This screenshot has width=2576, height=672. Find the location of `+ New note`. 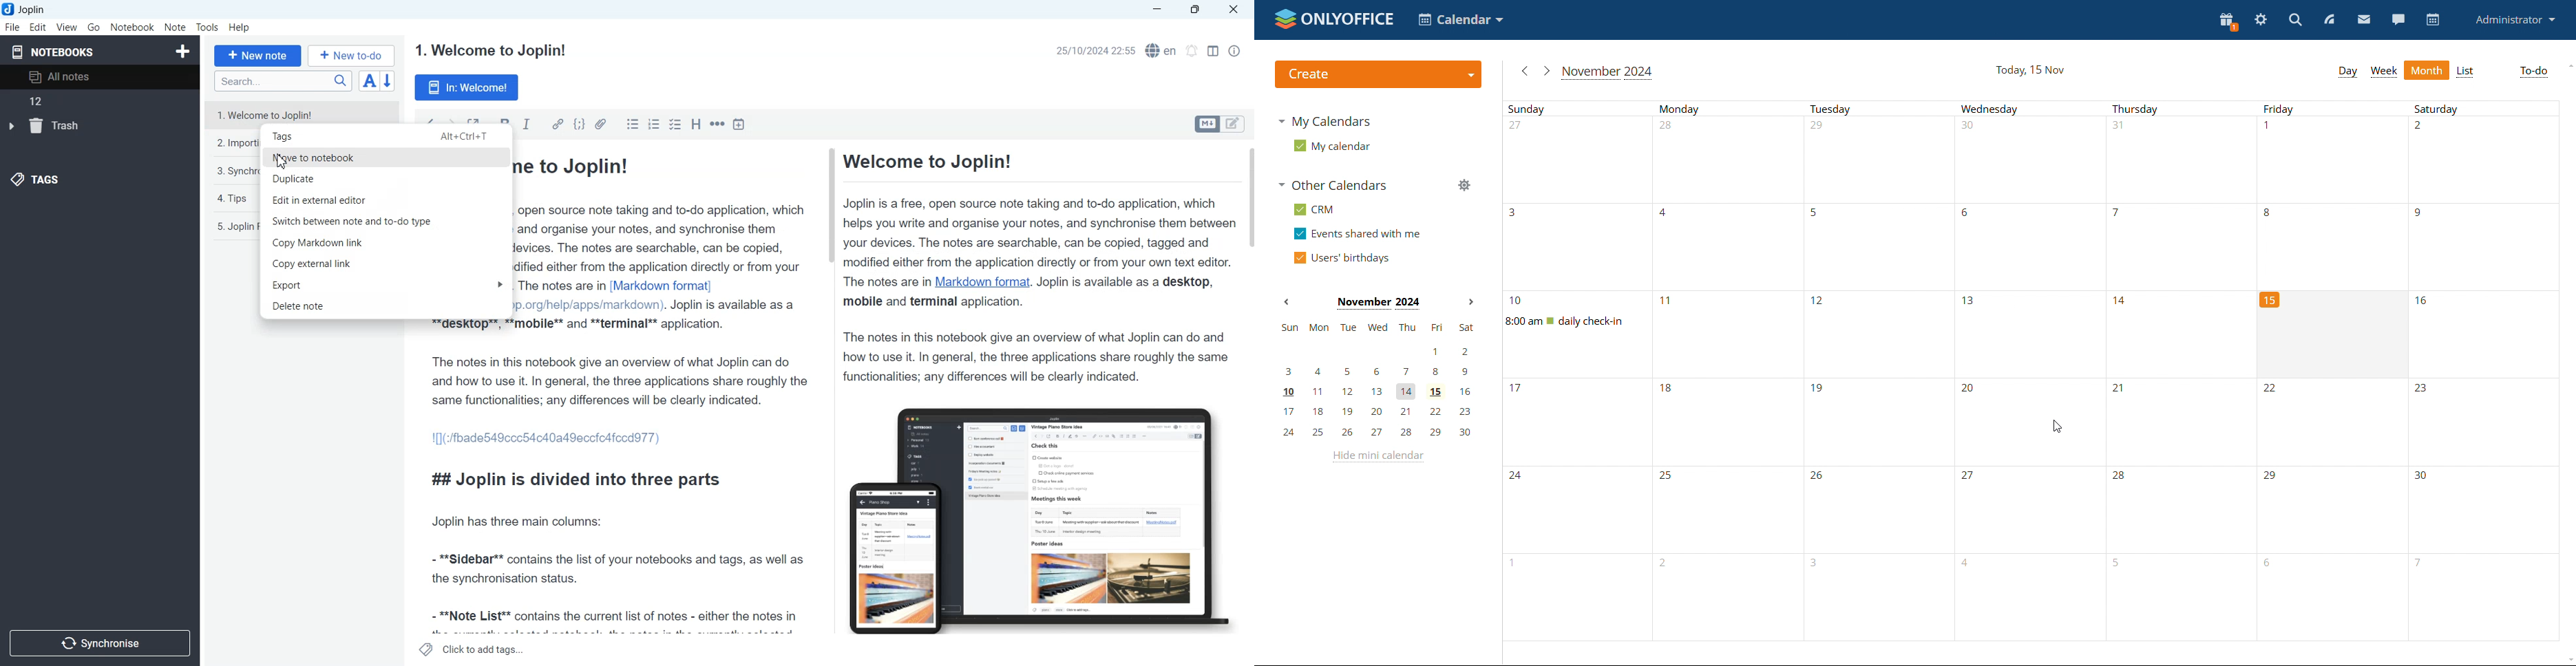

+ New note is located at coordinates (258, 55).